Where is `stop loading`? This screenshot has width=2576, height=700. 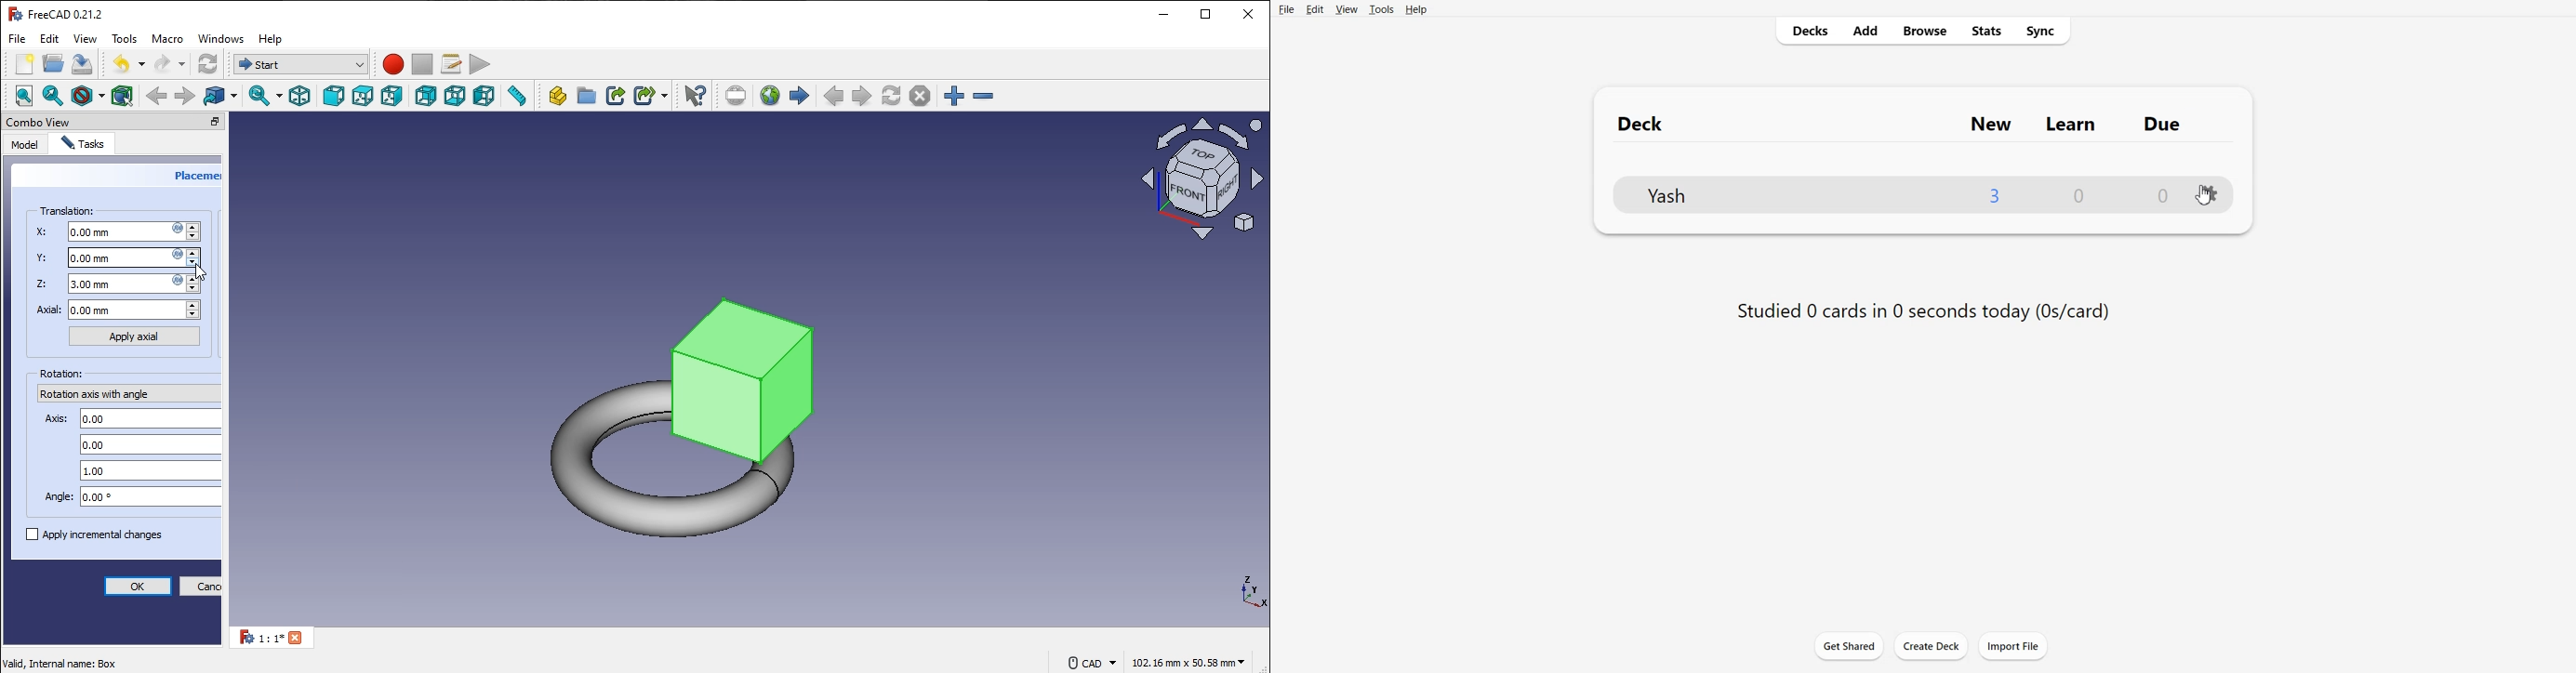
stop loading is located at coordinates (921, 96).